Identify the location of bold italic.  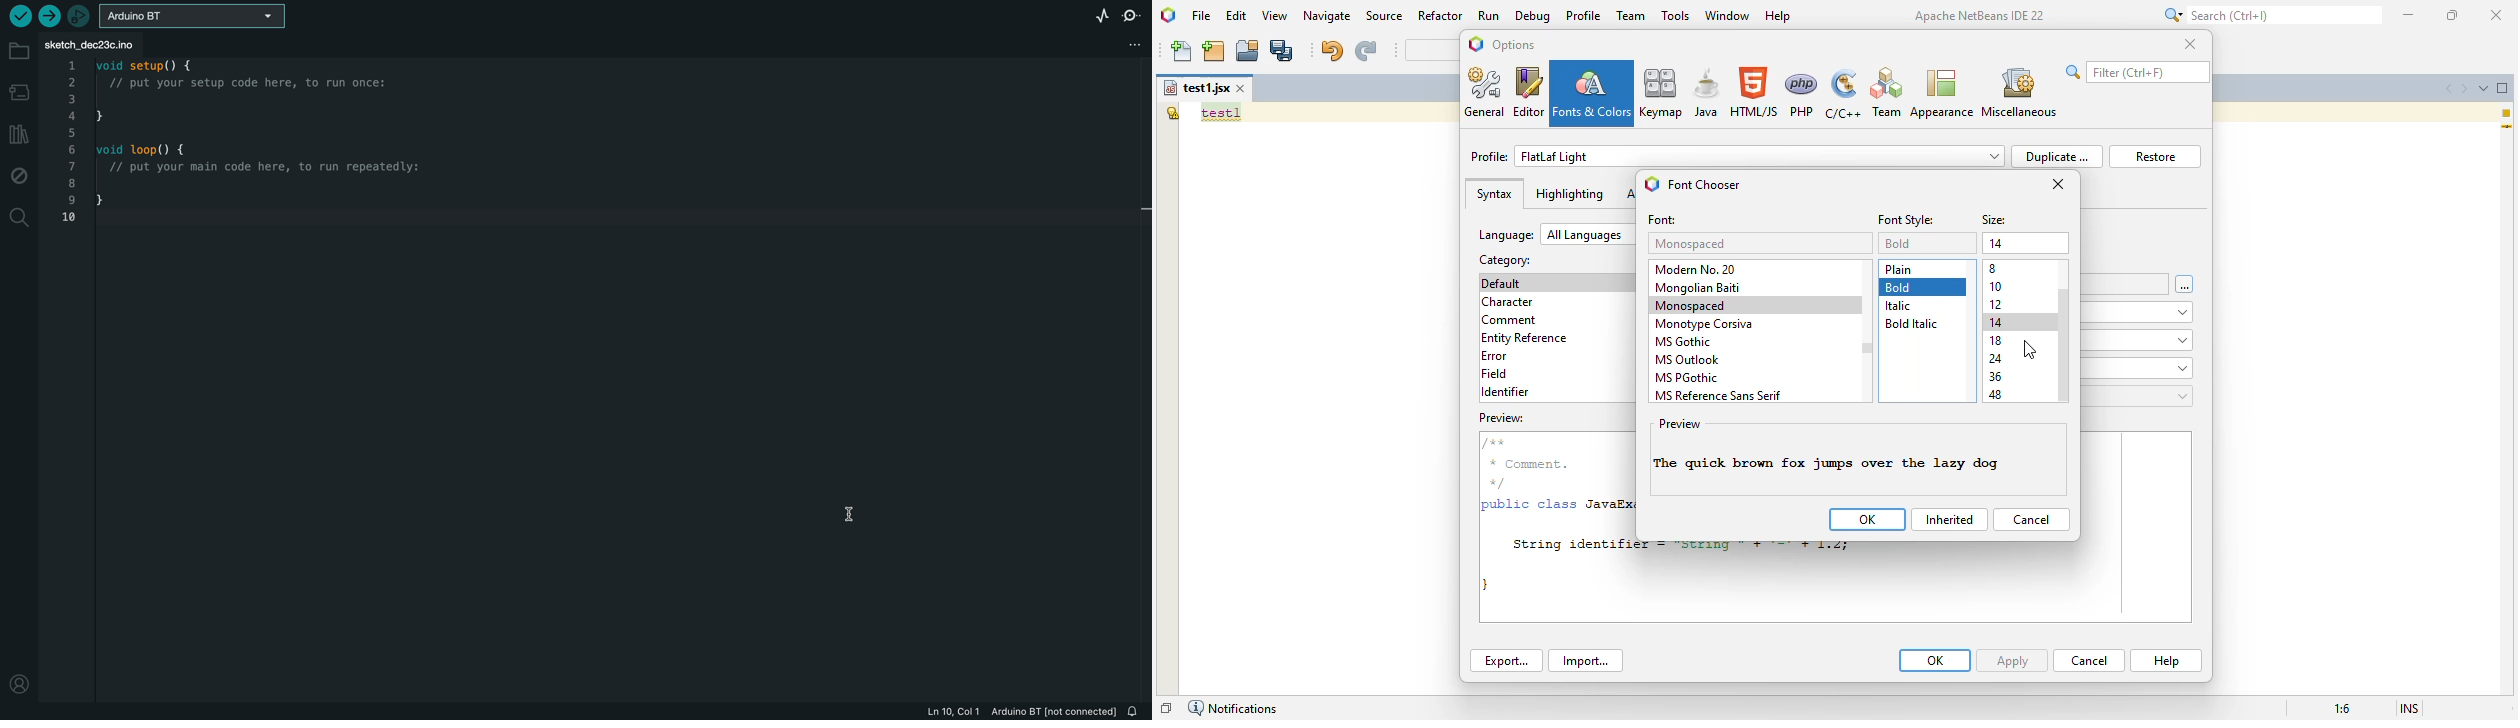
(1910, 324).